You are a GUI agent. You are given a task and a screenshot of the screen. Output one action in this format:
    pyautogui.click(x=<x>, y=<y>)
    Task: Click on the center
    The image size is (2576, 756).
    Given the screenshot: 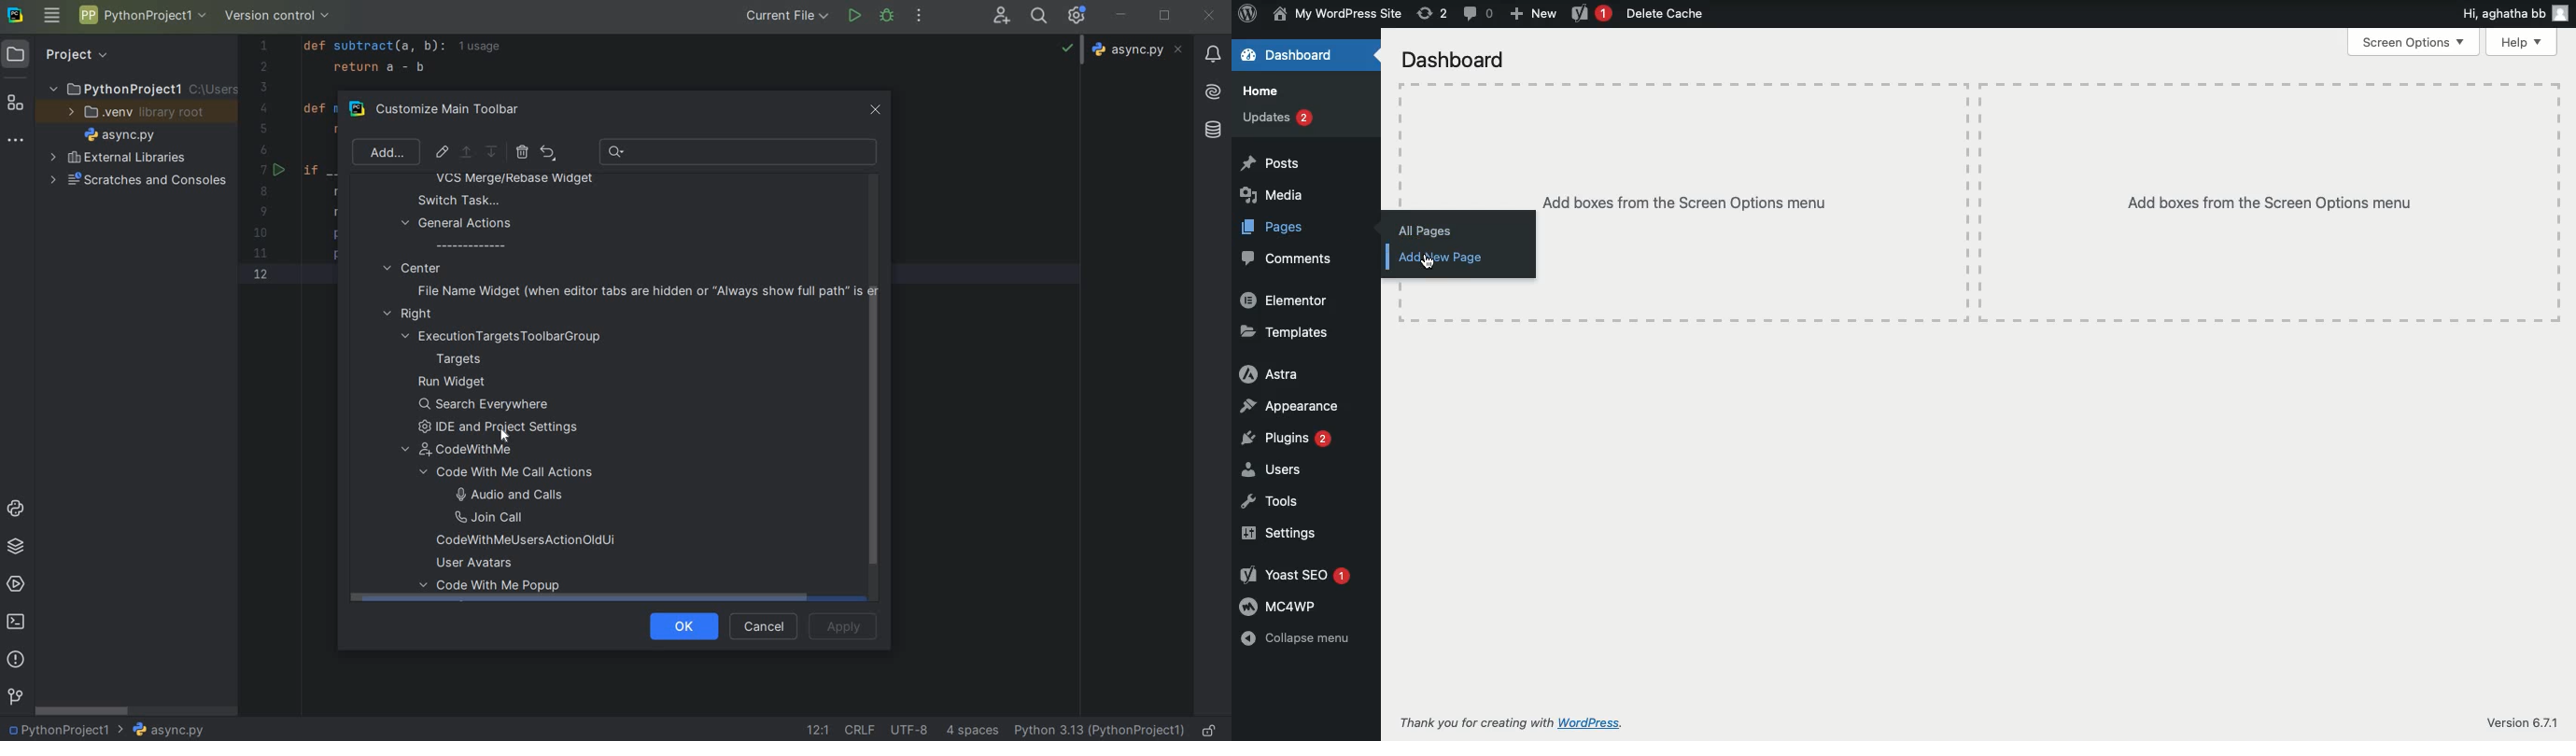 What is the action you would take?
    pyautogui.click(x=412, y=267)
    